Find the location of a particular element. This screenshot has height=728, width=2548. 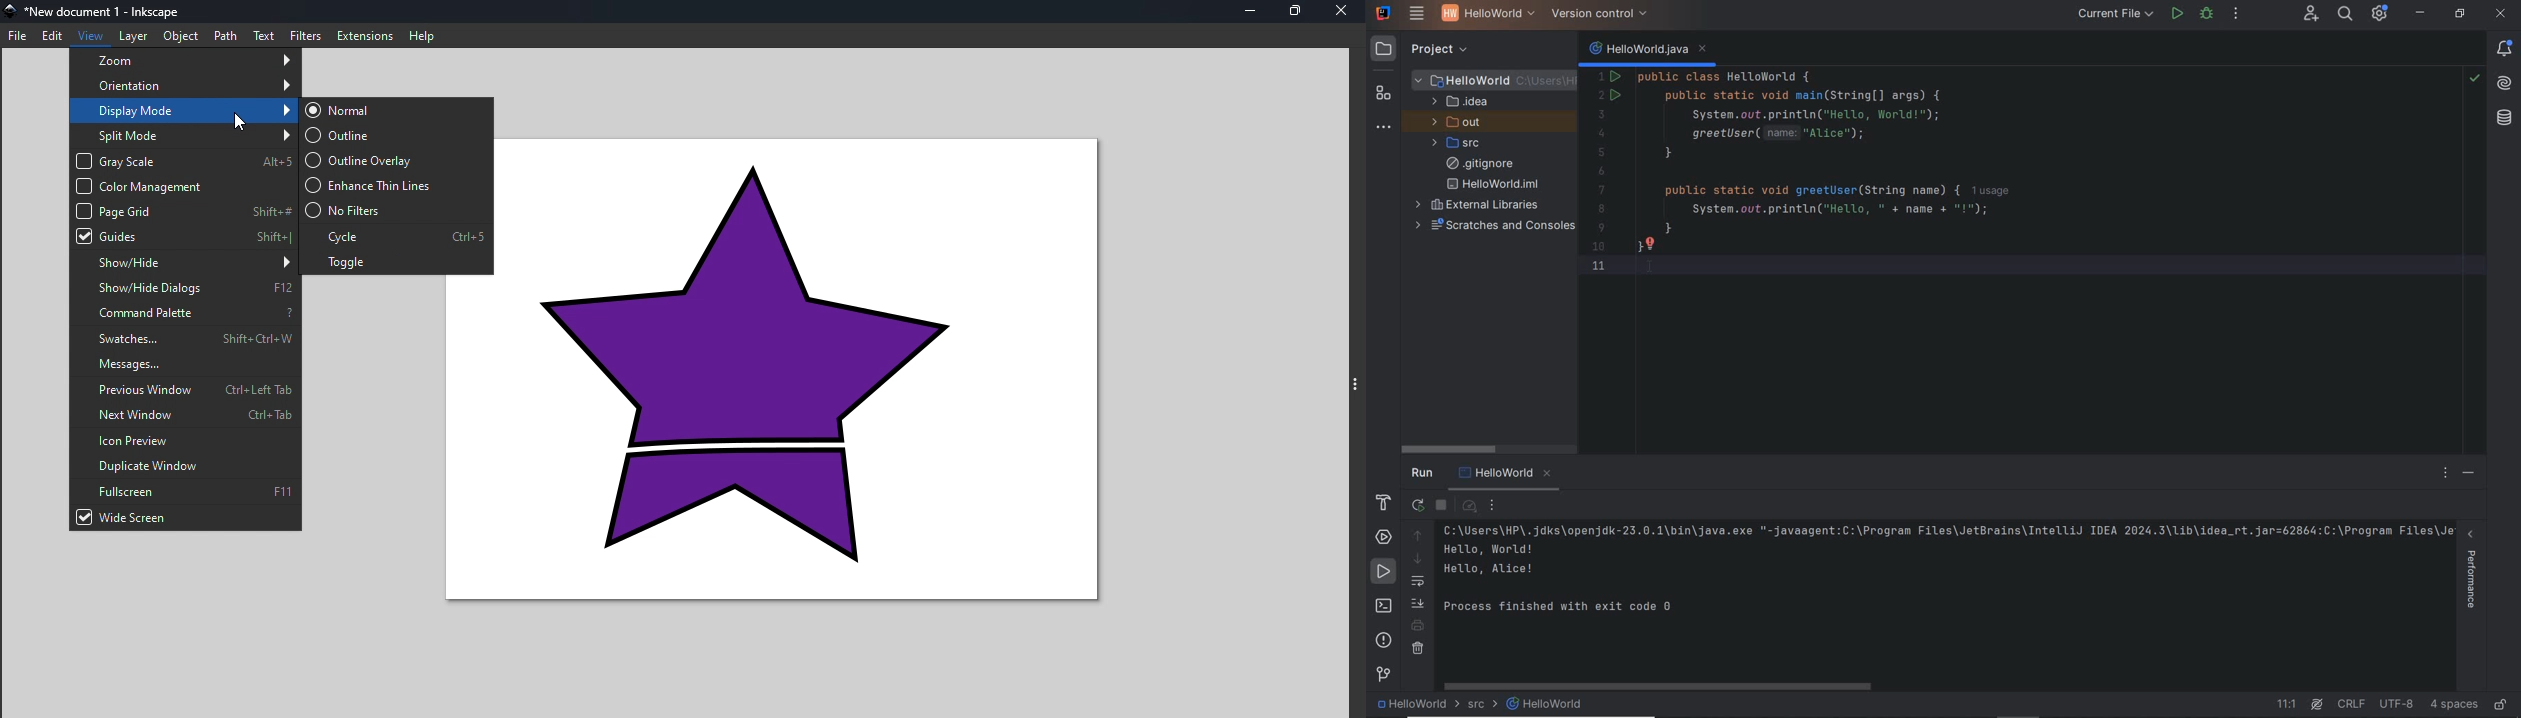

HelloWorld(project folder) is located at coordinates (1494, 79).